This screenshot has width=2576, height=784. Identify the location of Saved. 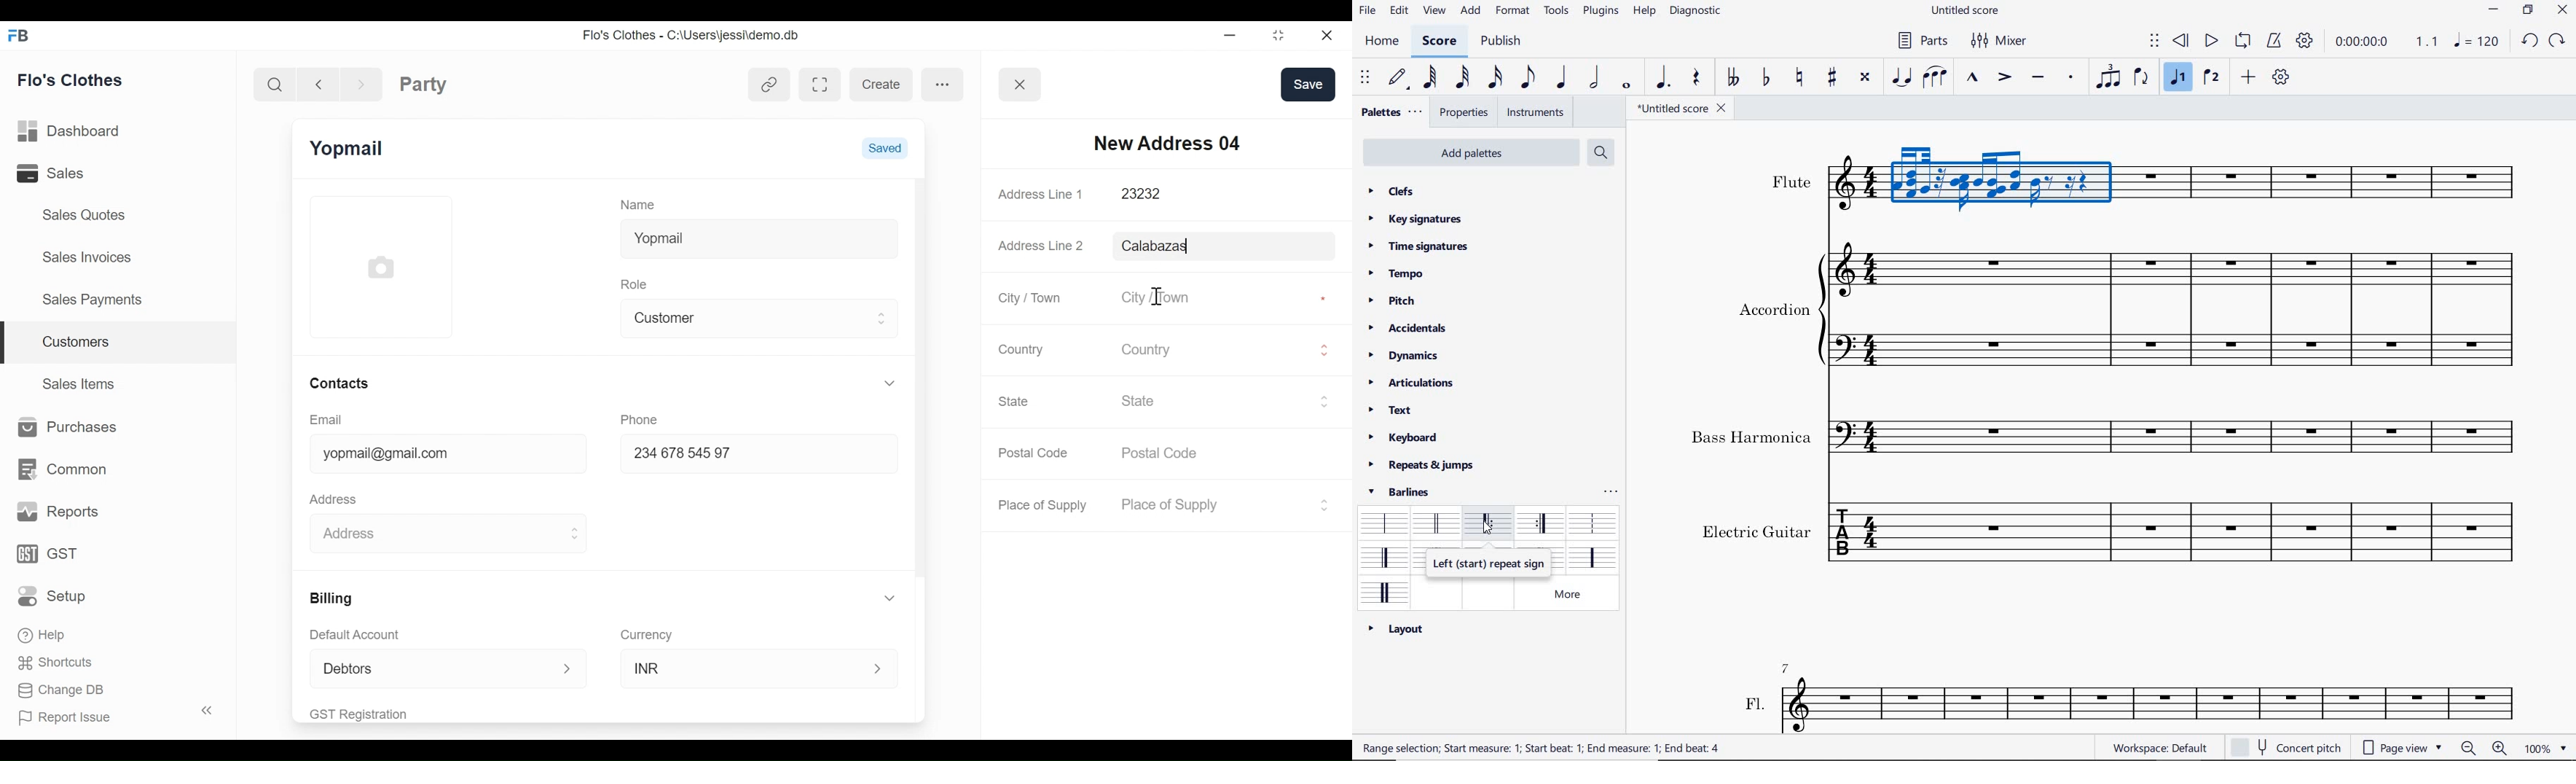
(885, 147).